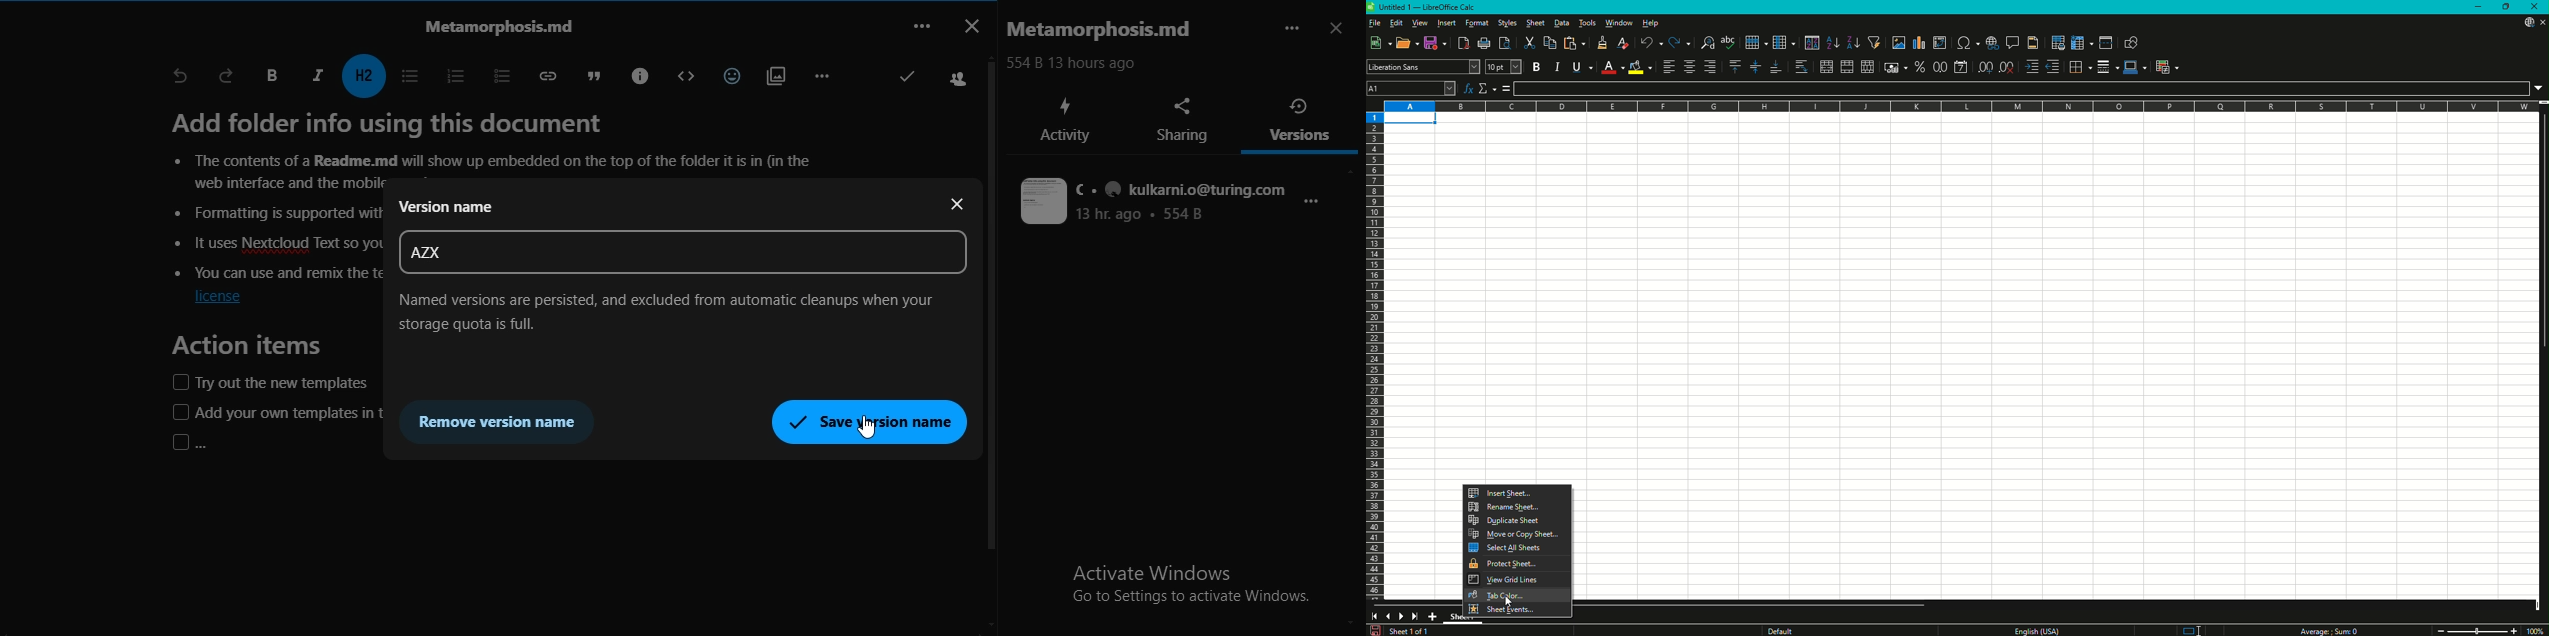 The width and height of the screenshot is (2576, 644). What do you see at coordinates (960, 80) in the screenshot?
I see `Users` at bounding box center [960, 80].